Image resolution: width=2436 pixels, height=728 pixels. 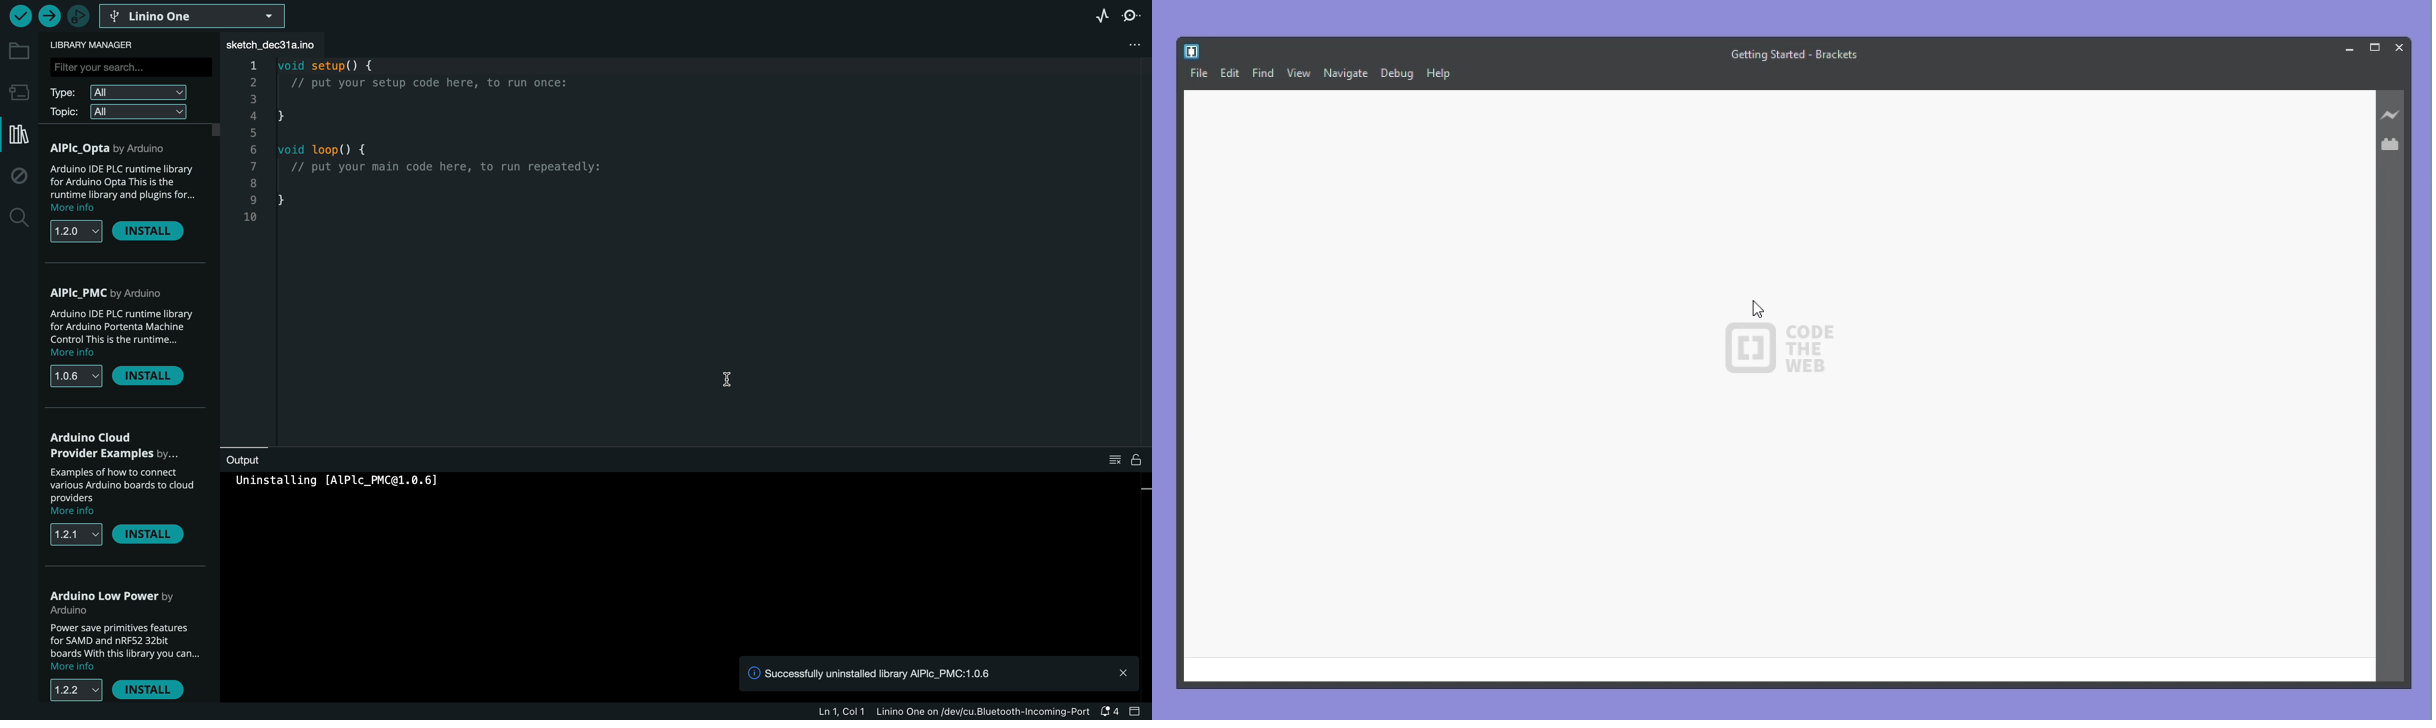 What do you see at coordinates (197, 17) in the screenshot?
I see `board selecter` at bounding box center [197, 17].